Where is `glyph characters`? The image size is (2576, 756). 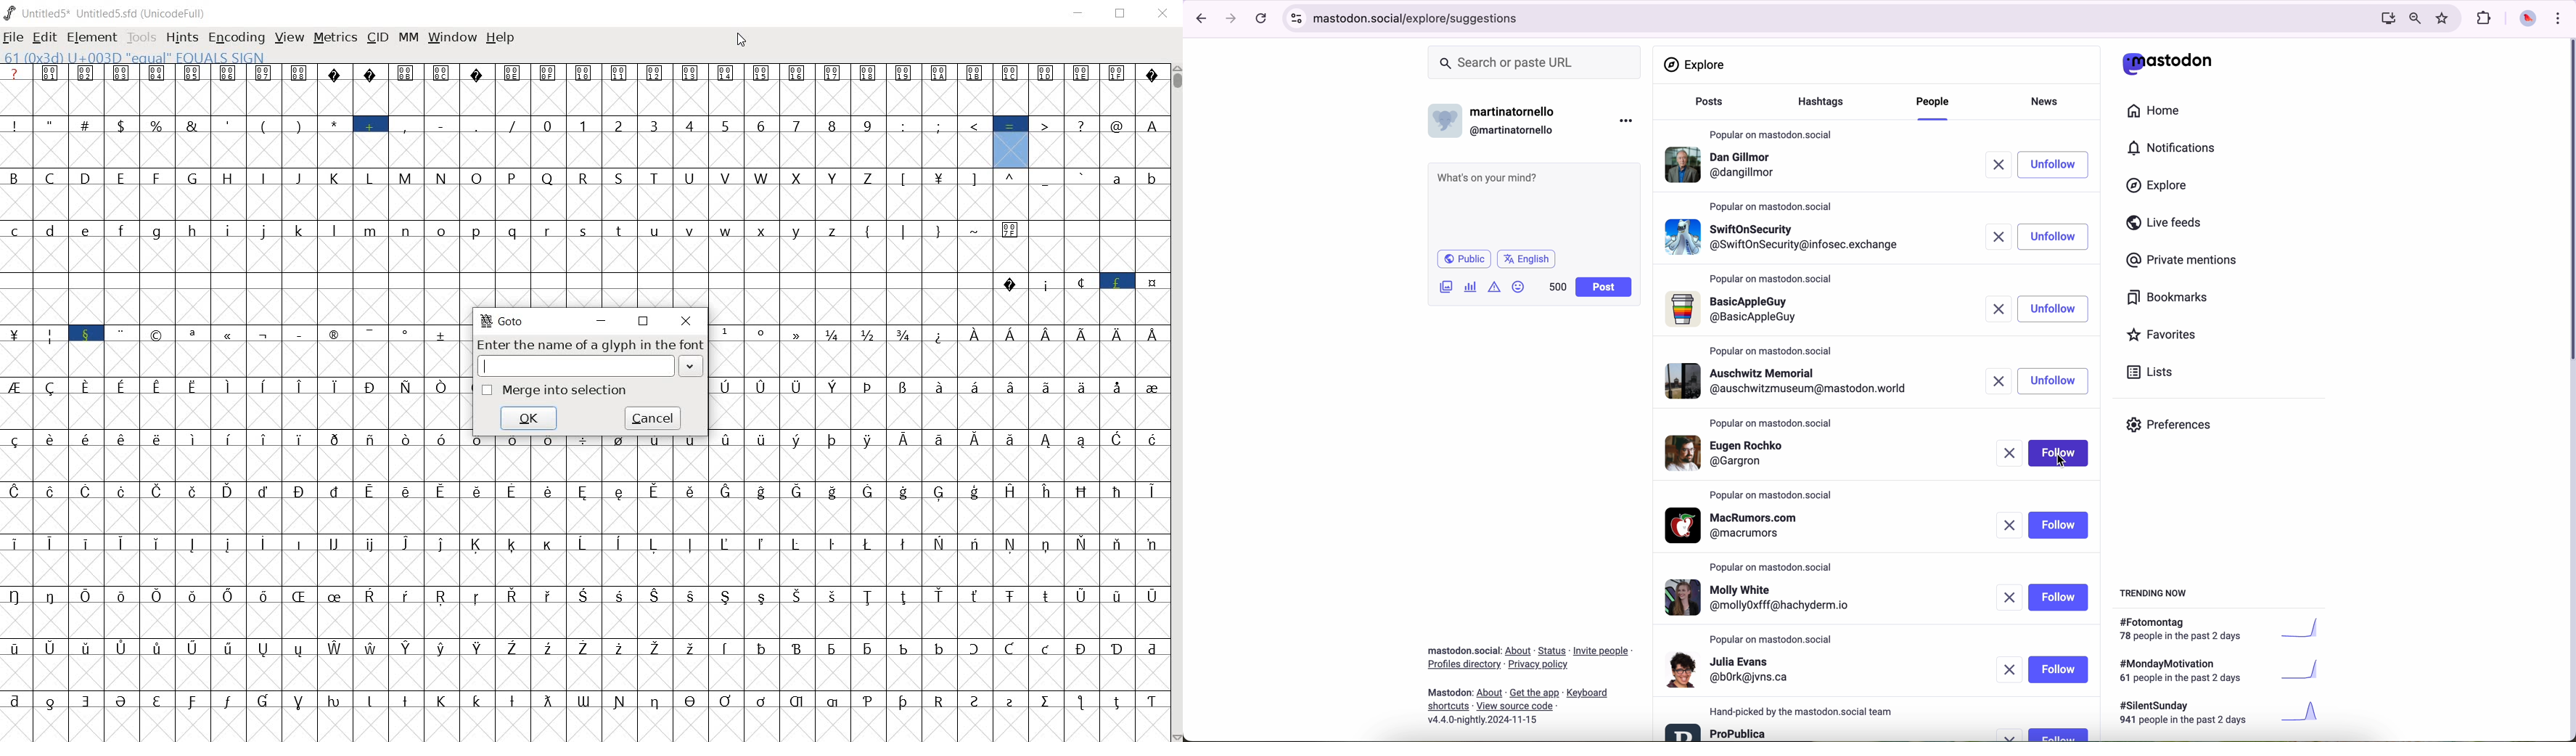
glyph characters is located at coordinates (935, 400).